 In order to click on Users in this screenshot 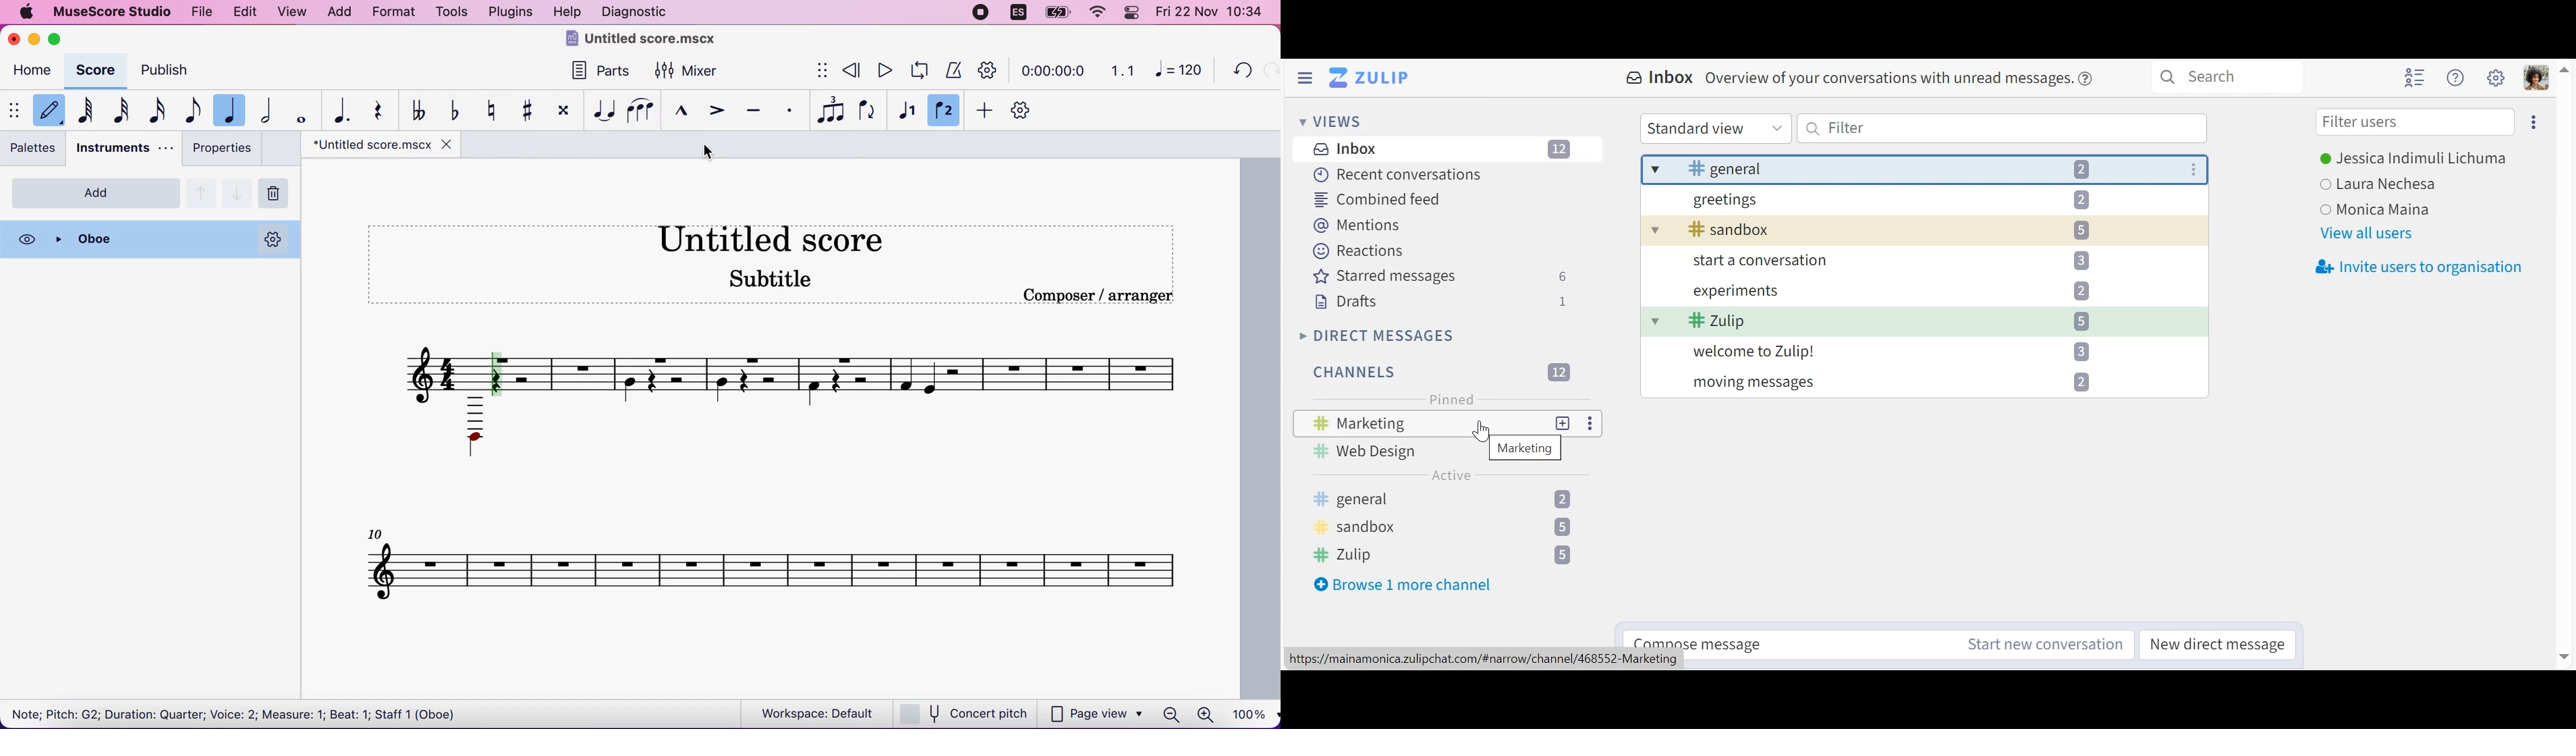, I will do `click(2413, 161)`.